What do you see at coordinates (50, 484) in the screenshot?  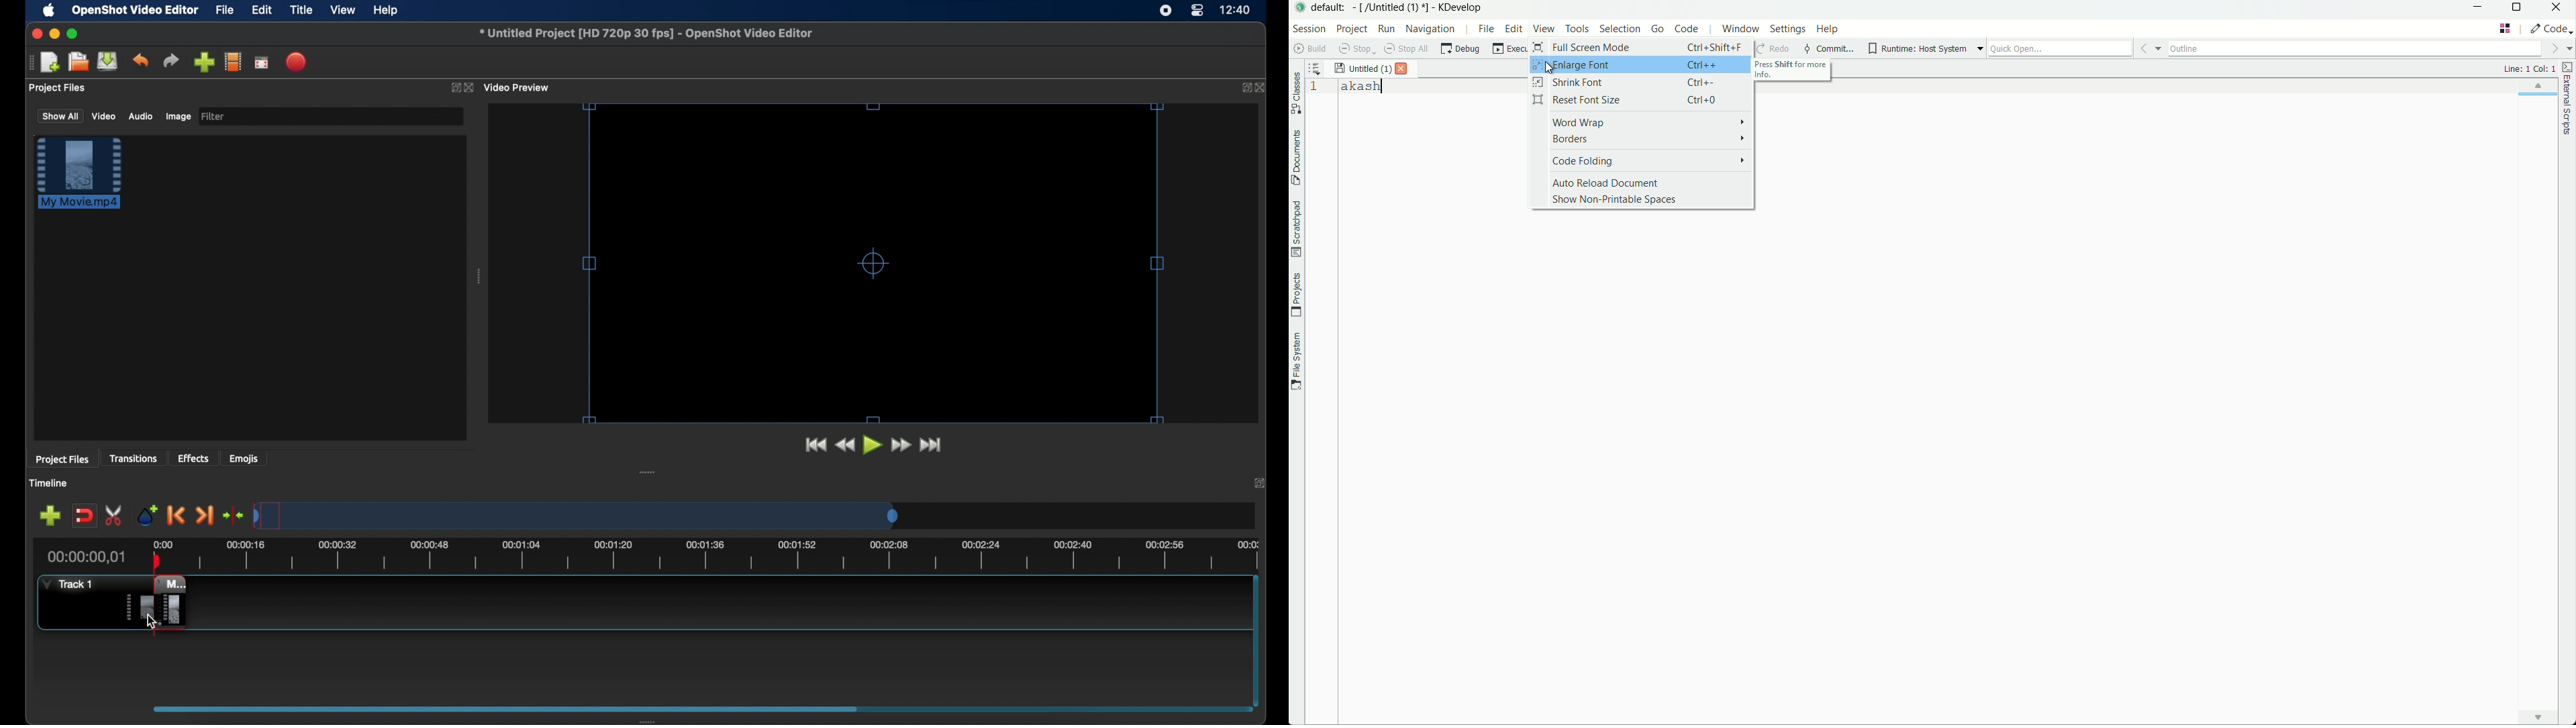 I see `timeline` at bounding box center [50, 484].